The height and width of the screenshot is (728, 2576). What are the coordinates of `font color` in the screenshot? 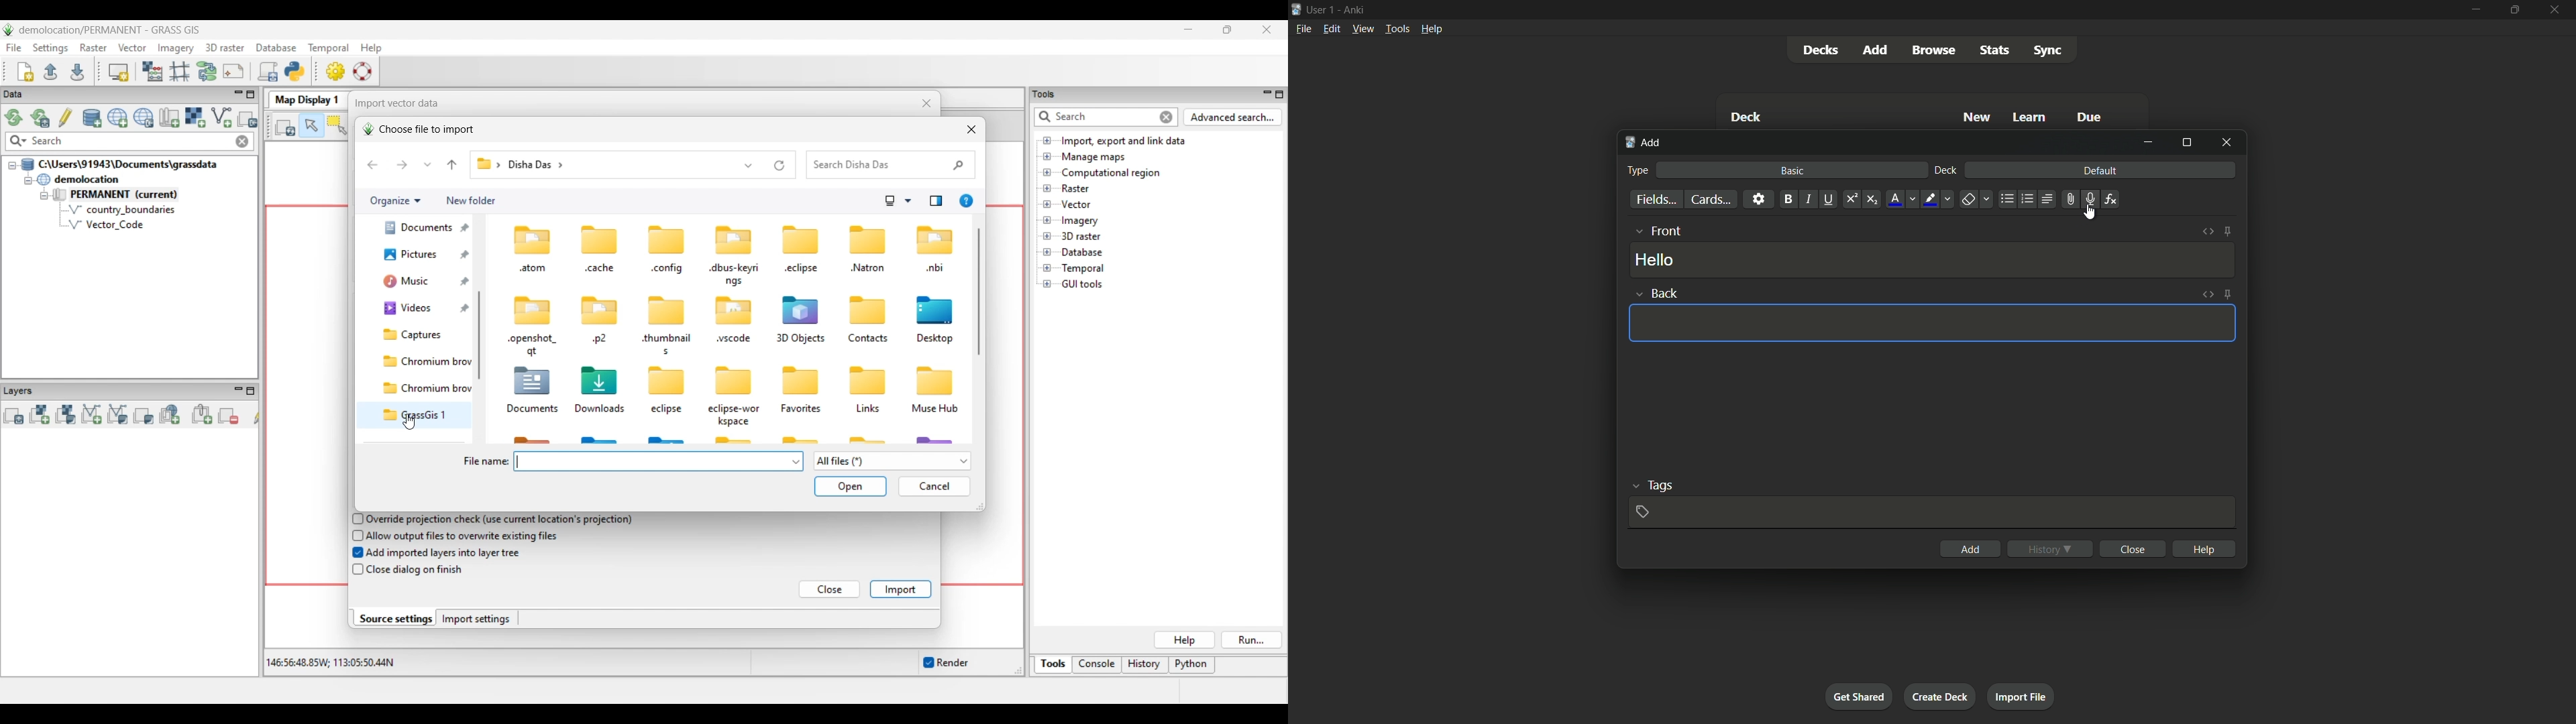 It's located at (1902, 200).